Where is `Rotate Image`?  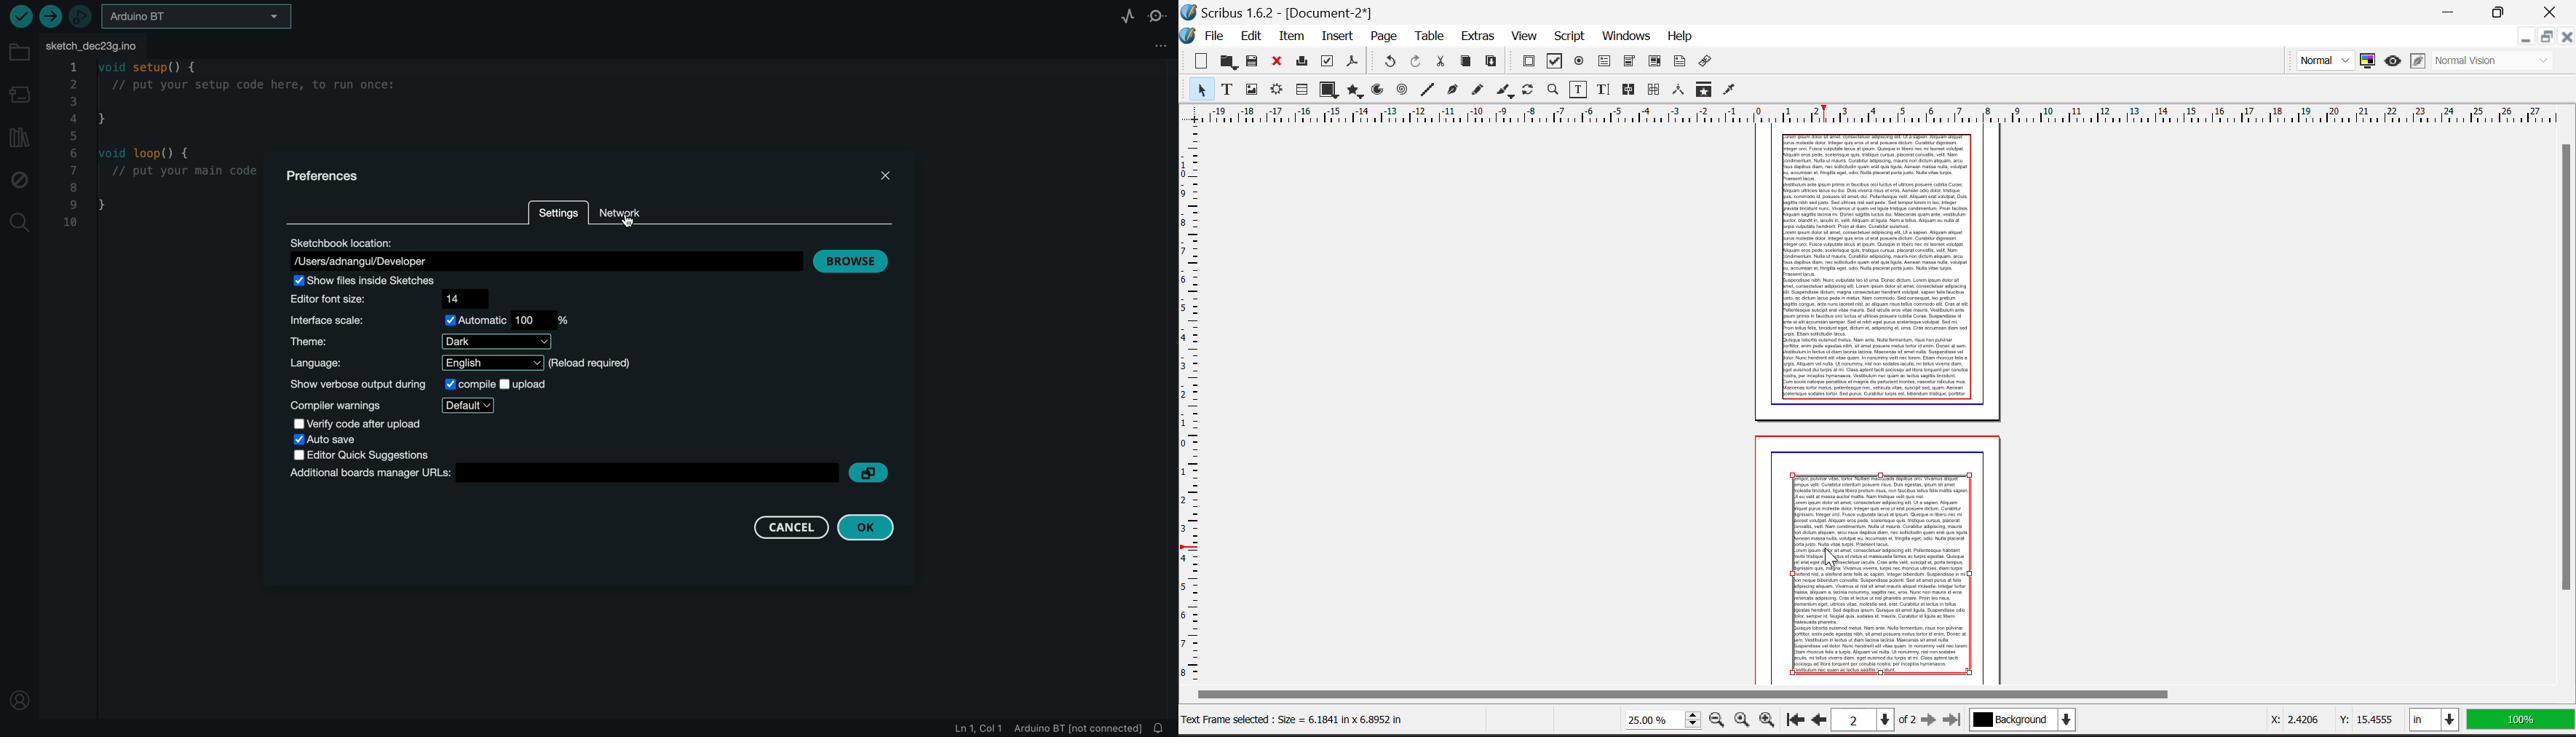 Rotate Image is located at coordinates (1529, 90).